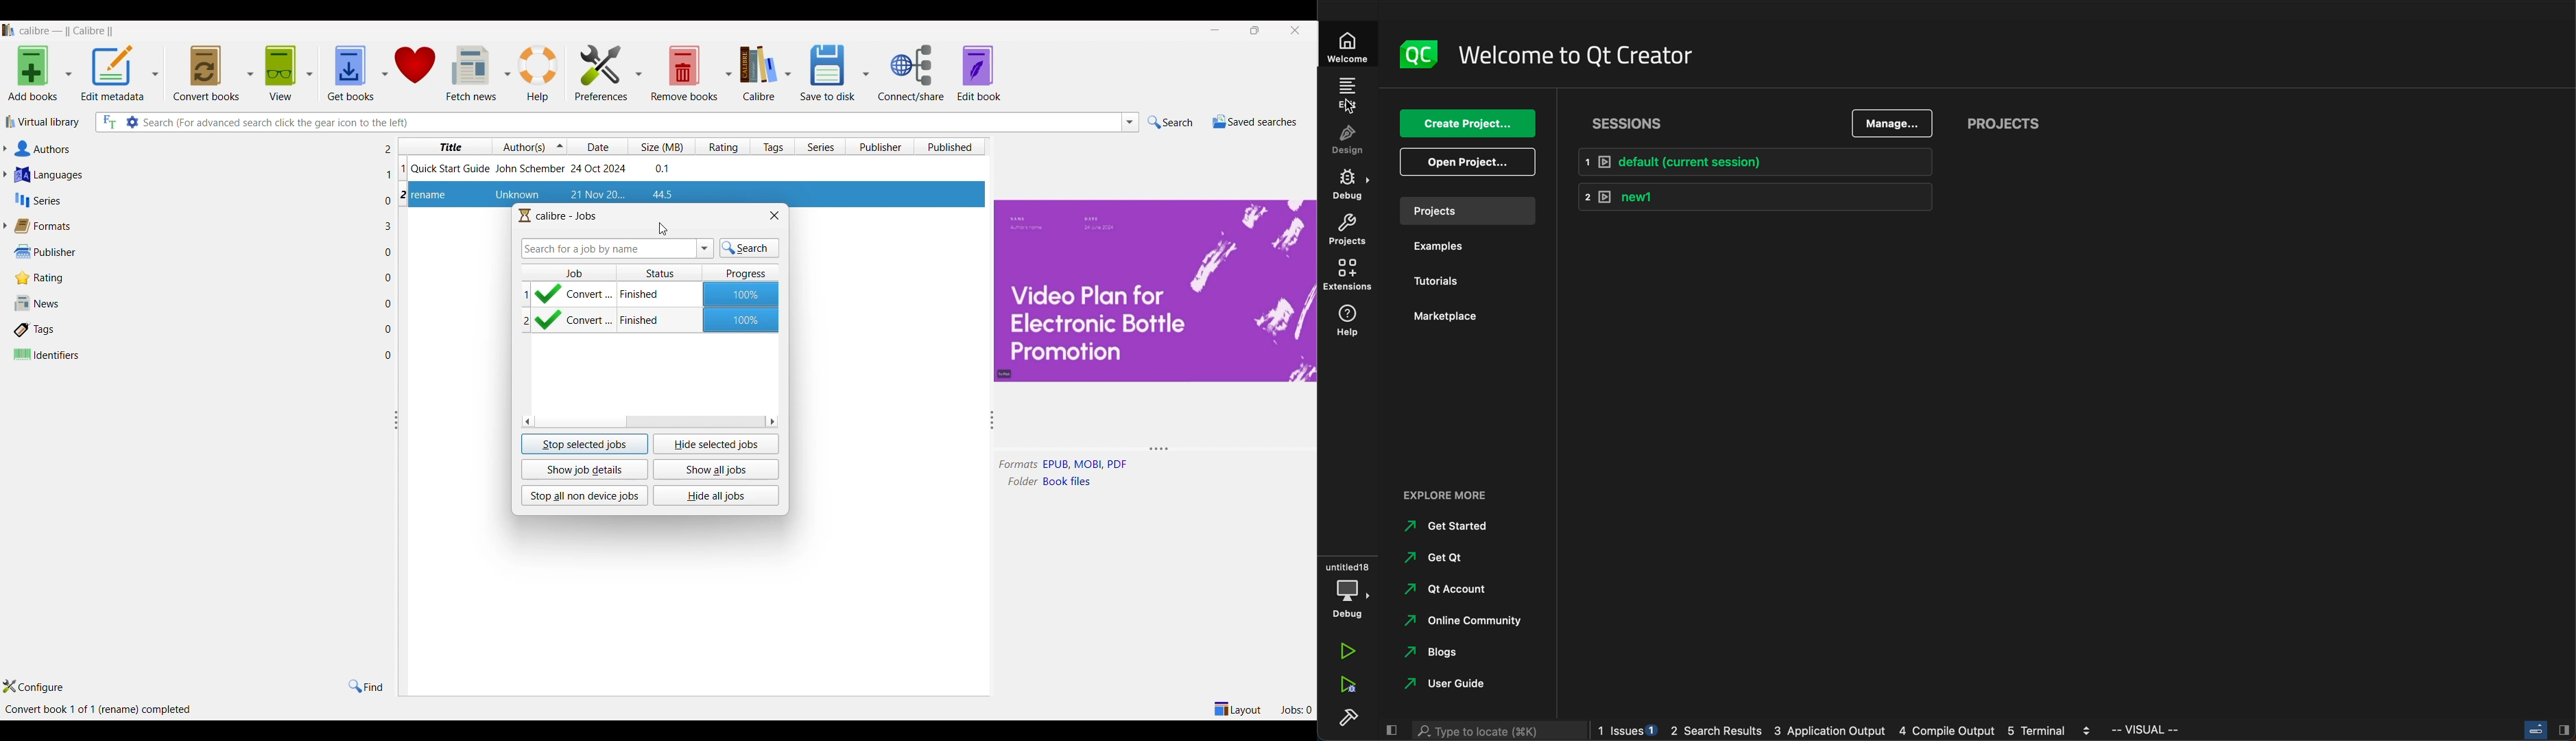  Describe the element at coordinates (206, 73) in the screenshot. I see `Convert books` at that location.